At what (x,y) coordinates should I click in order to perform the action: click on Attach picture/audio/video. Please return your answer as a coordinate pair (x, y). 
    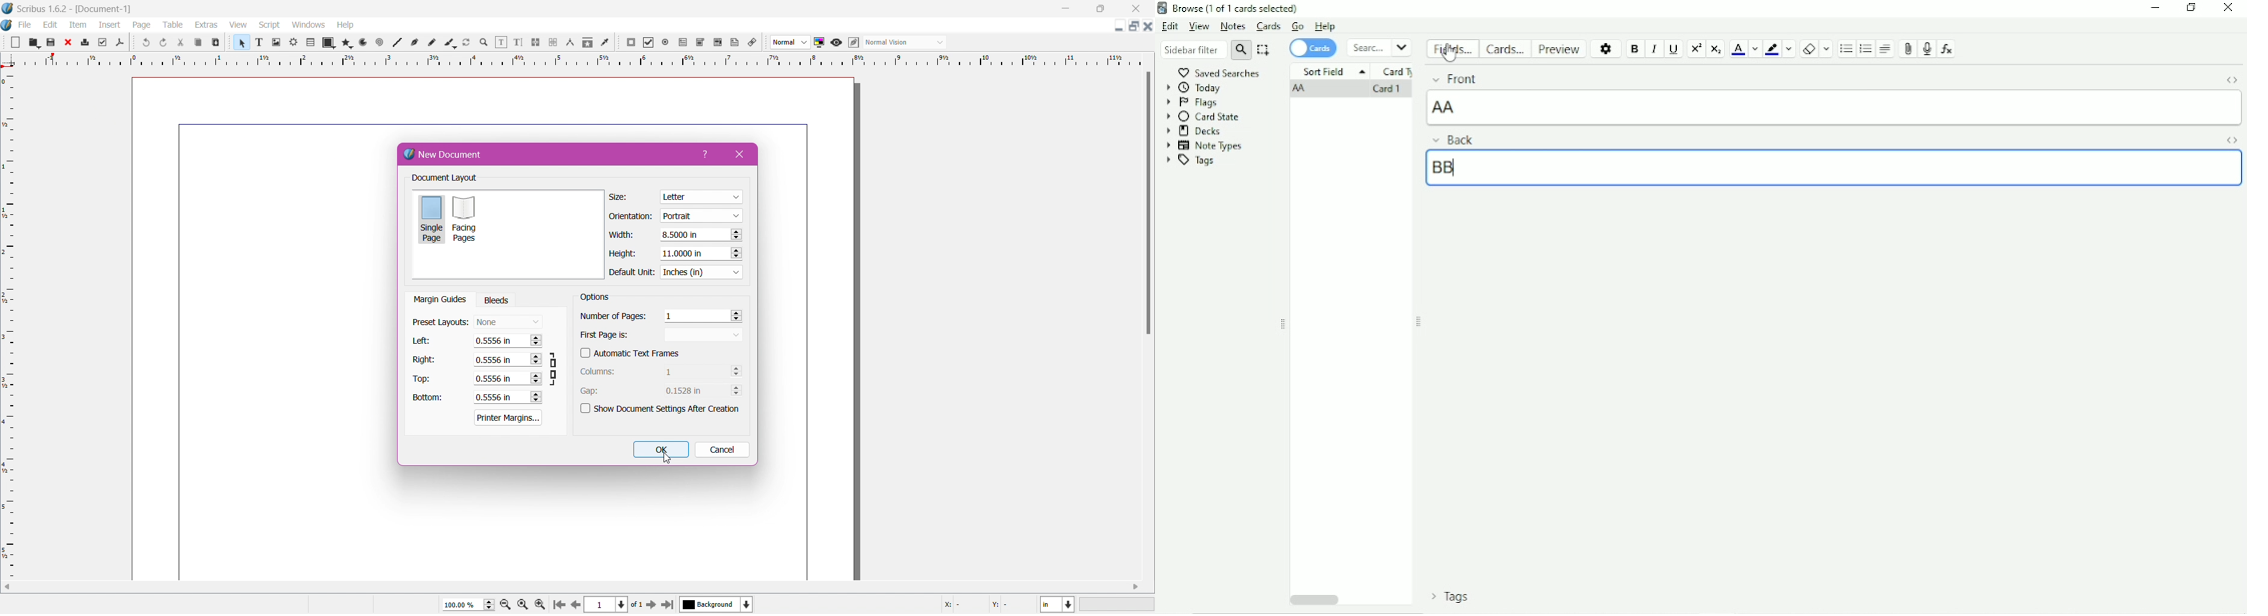
    Looking at the image, I should click on (1906, 49).